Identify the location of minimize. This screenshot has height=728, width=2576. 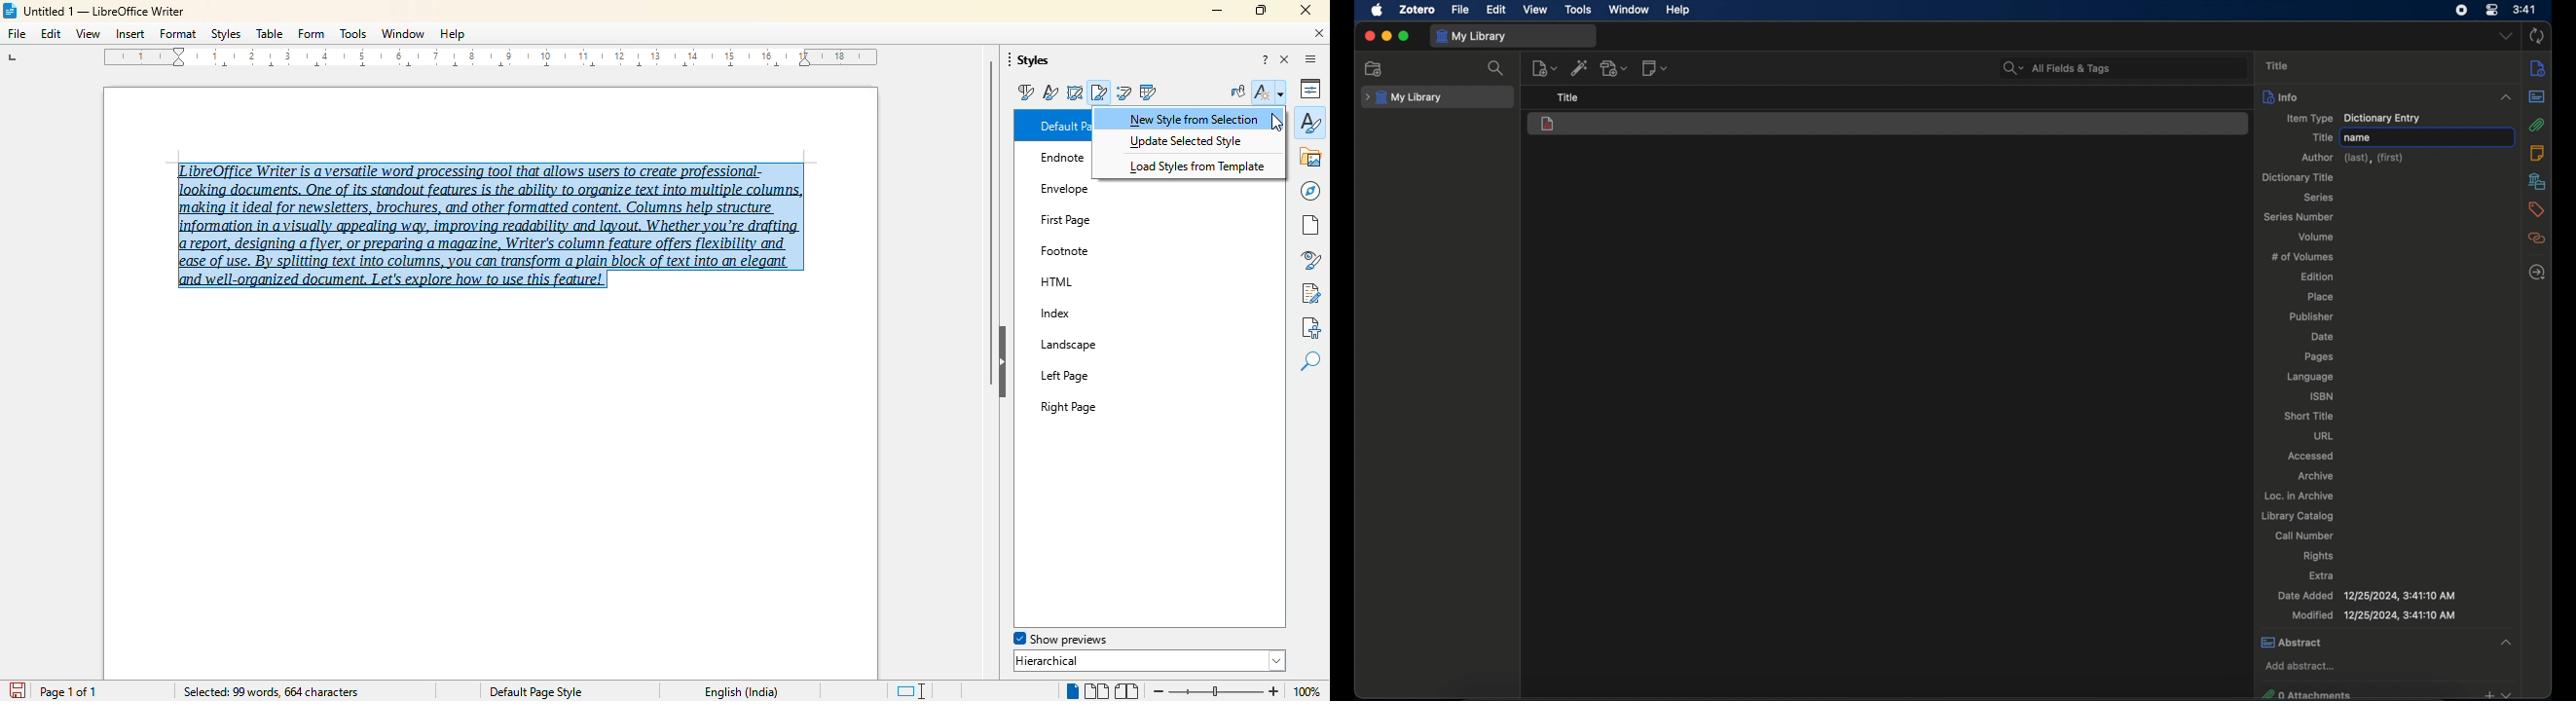
(1388, 36).